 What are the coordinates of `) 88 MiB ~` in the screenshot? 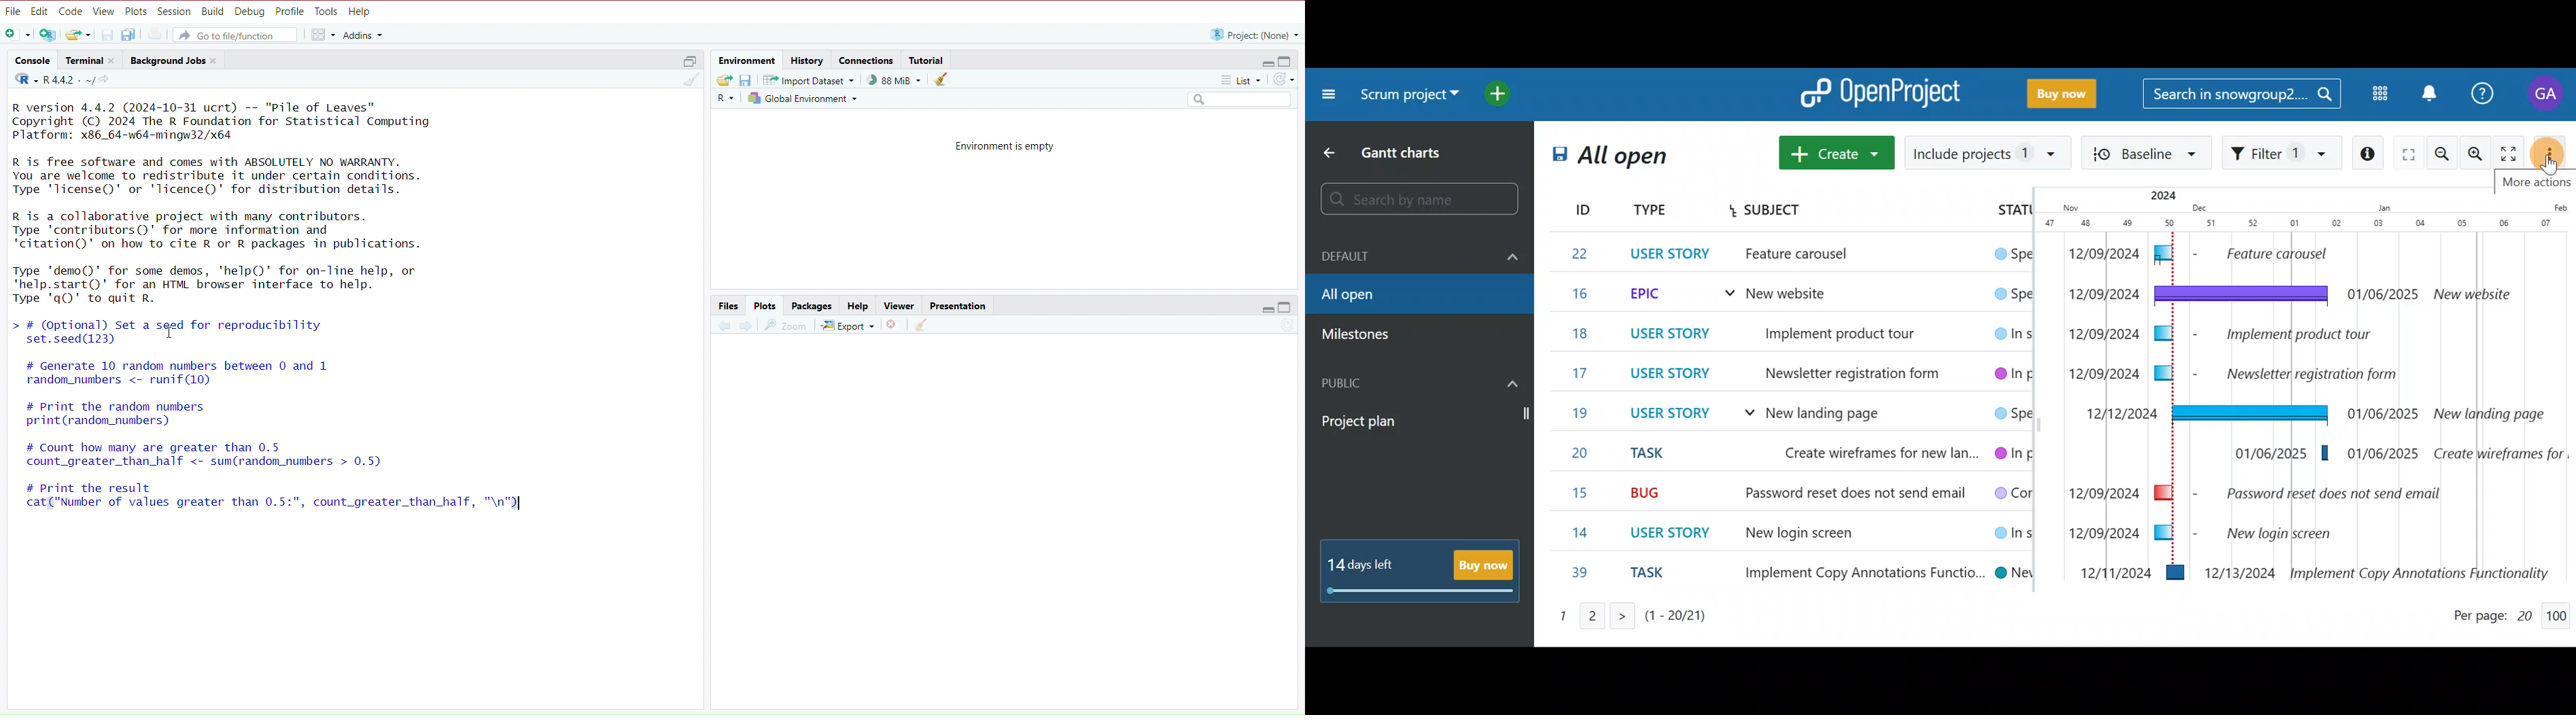 It's located at (890, 80).